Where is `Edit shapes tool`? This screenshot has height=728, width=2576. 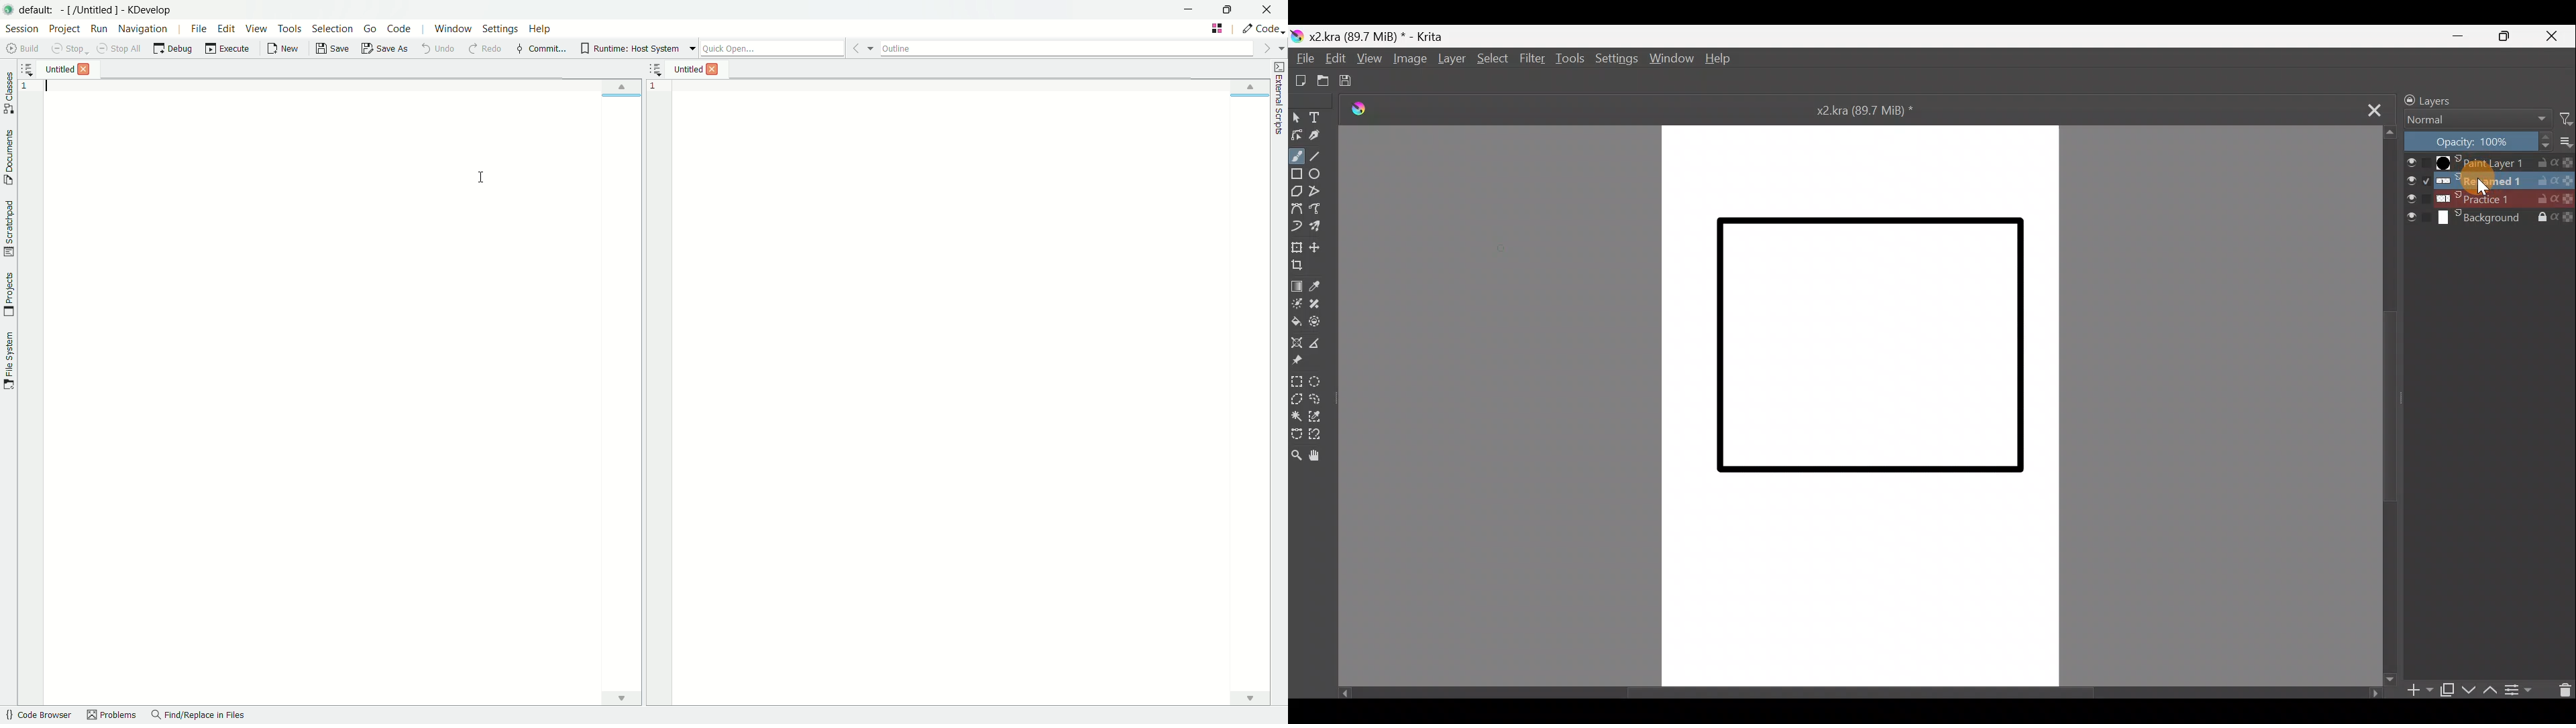
Edit shapes tool is located at coordinates (1296, 135).